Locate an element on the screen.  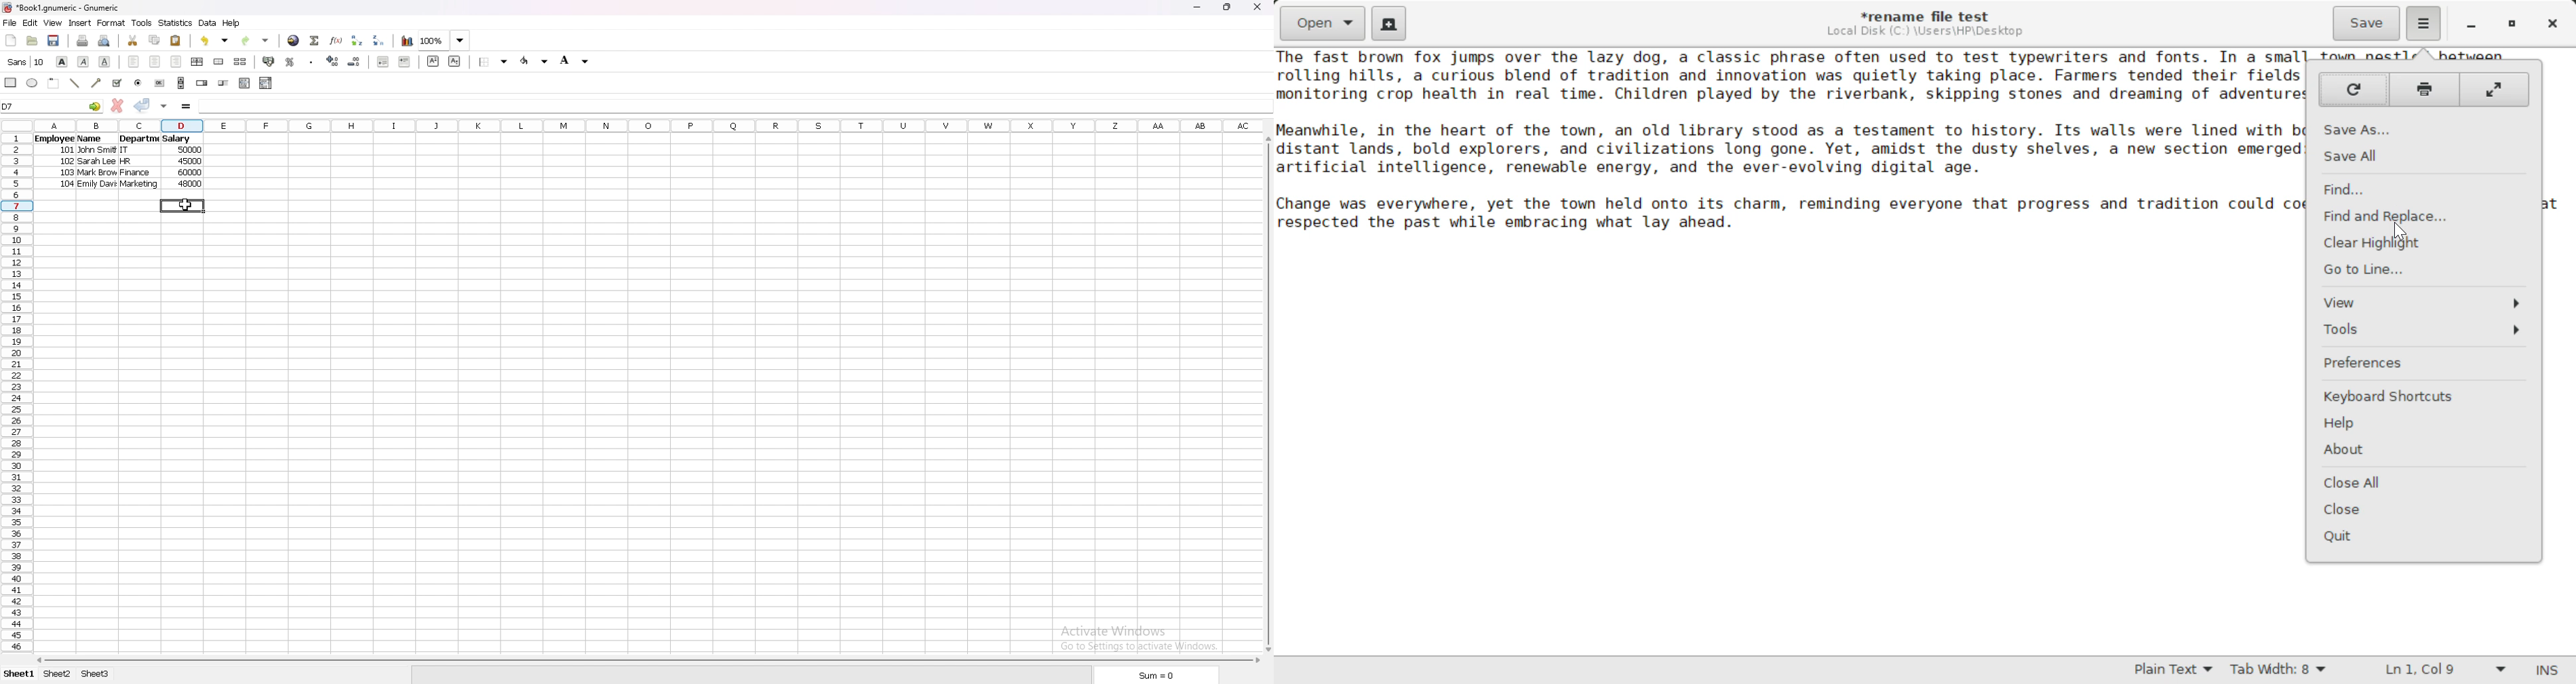
100% is located at coordinates (444, 41).